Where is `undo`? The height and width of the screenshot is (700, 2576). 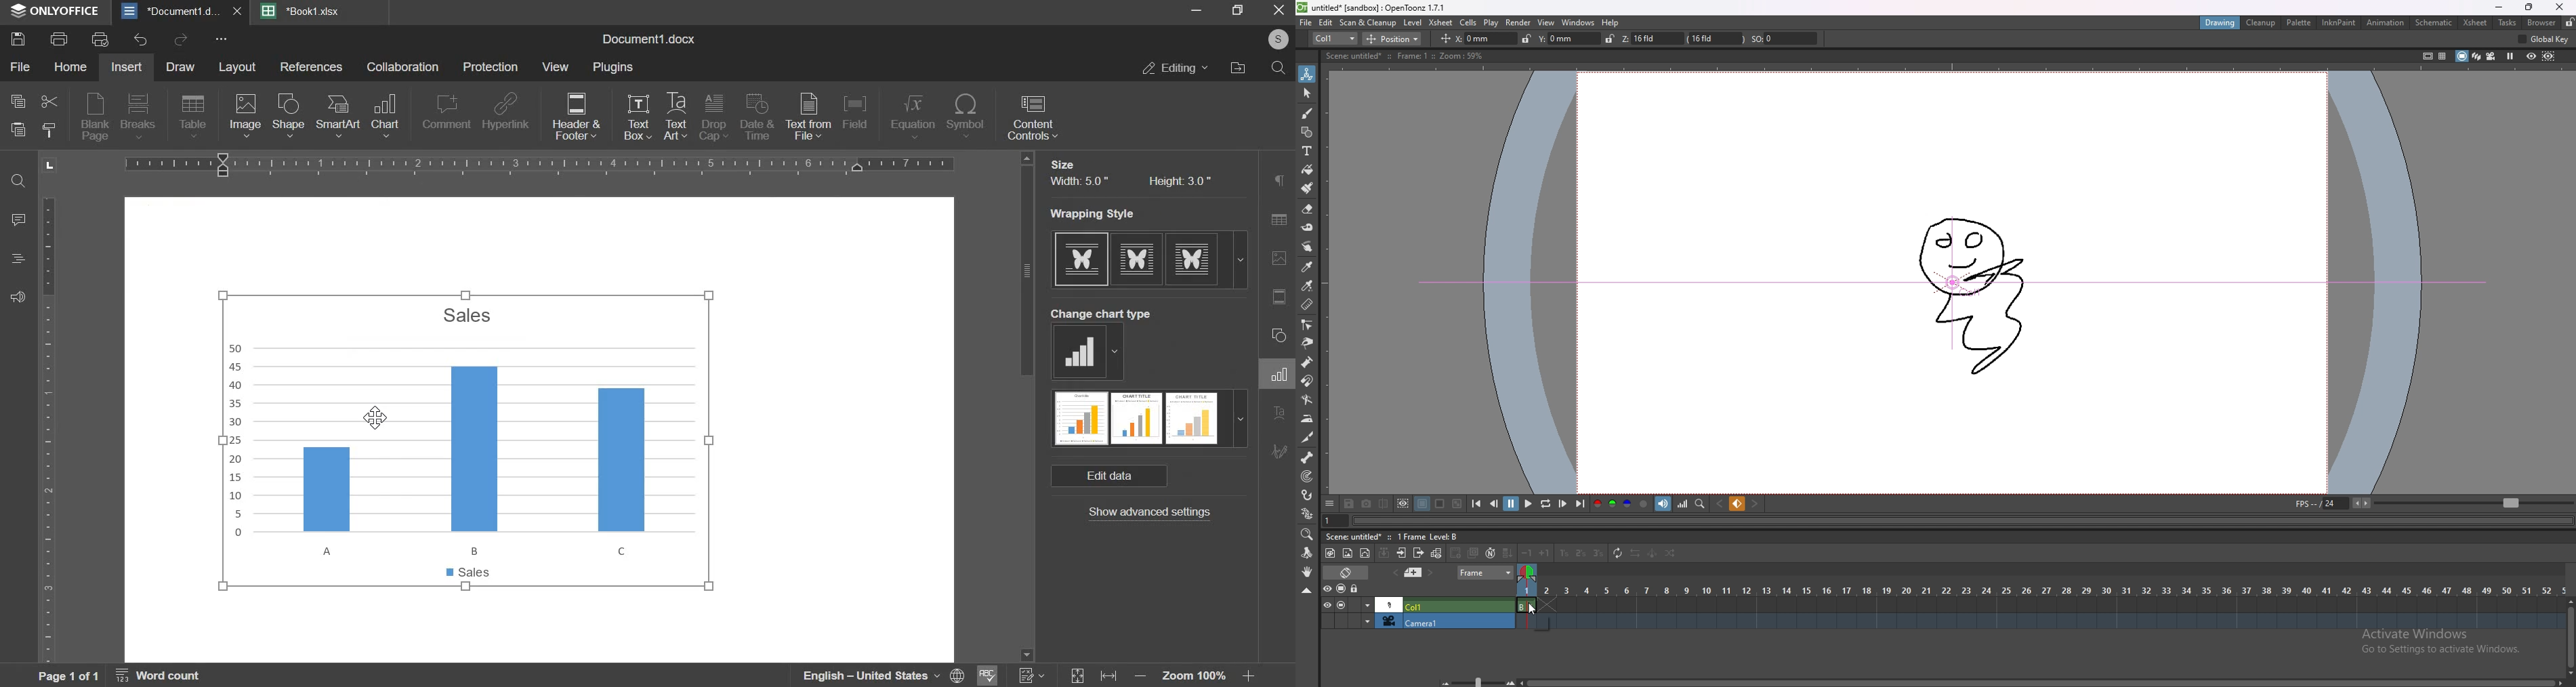 undo is located at coordinates (141, 39).